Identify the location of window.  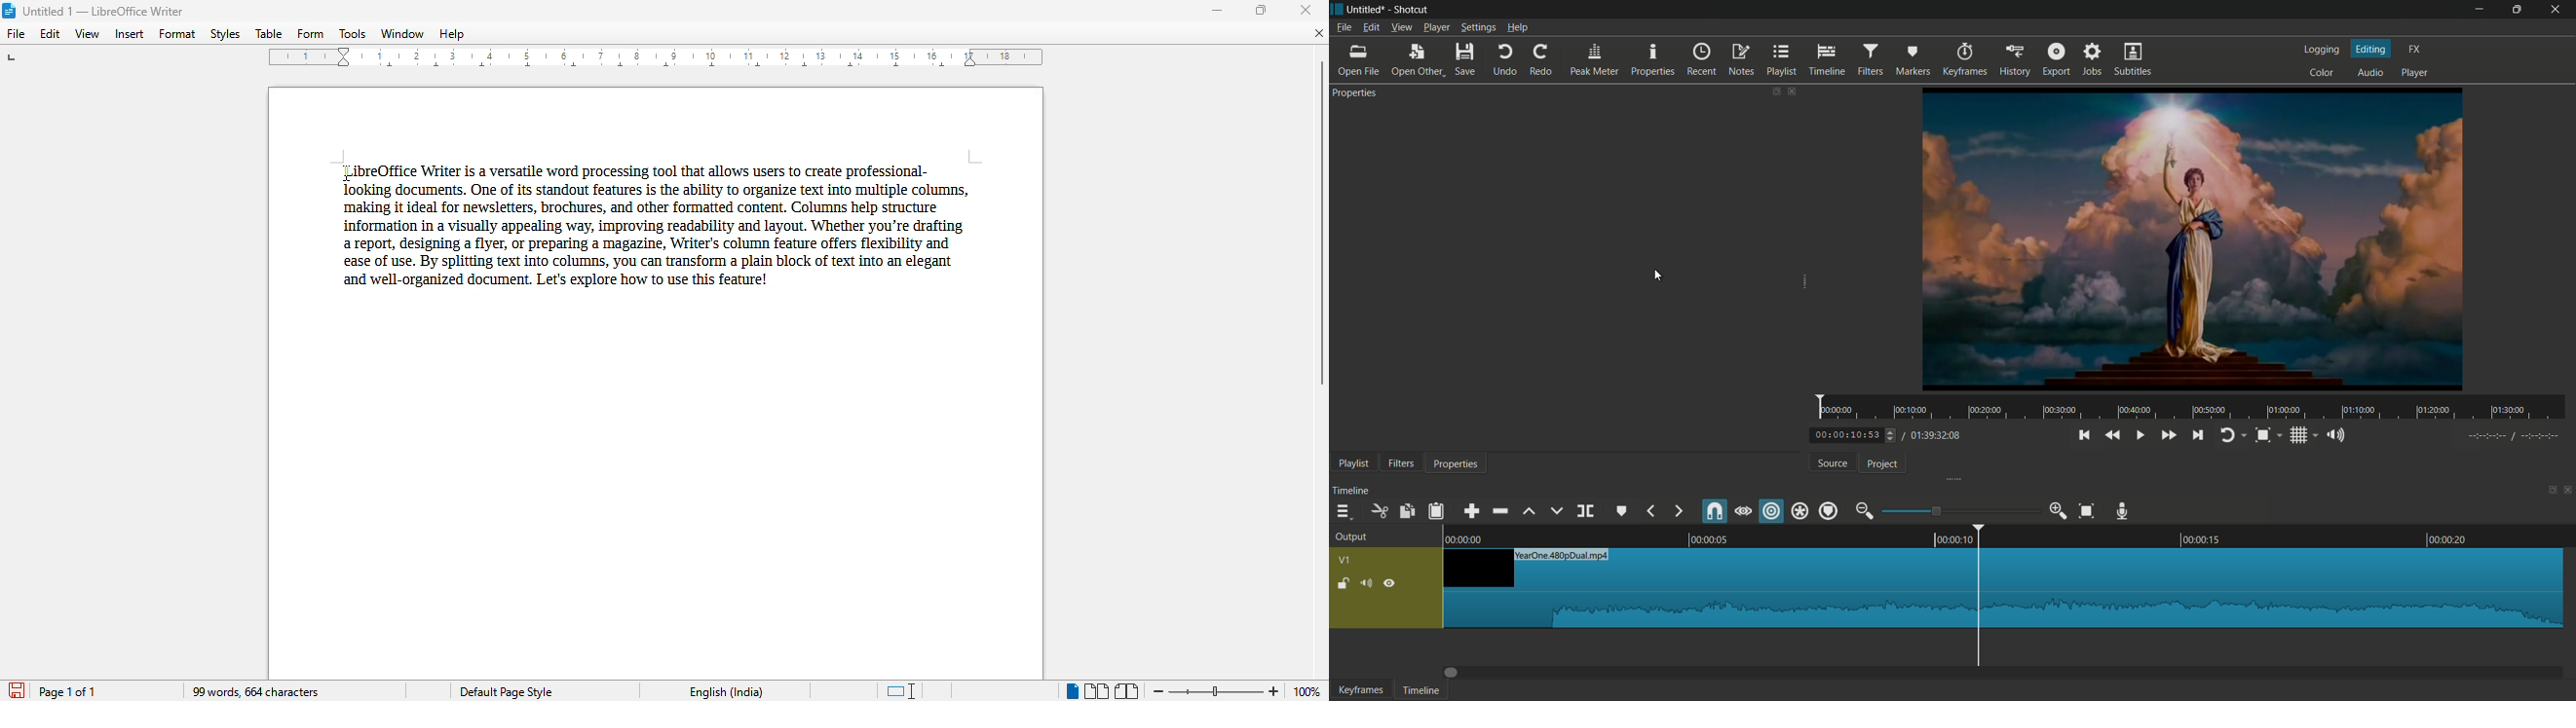
(402, 33).